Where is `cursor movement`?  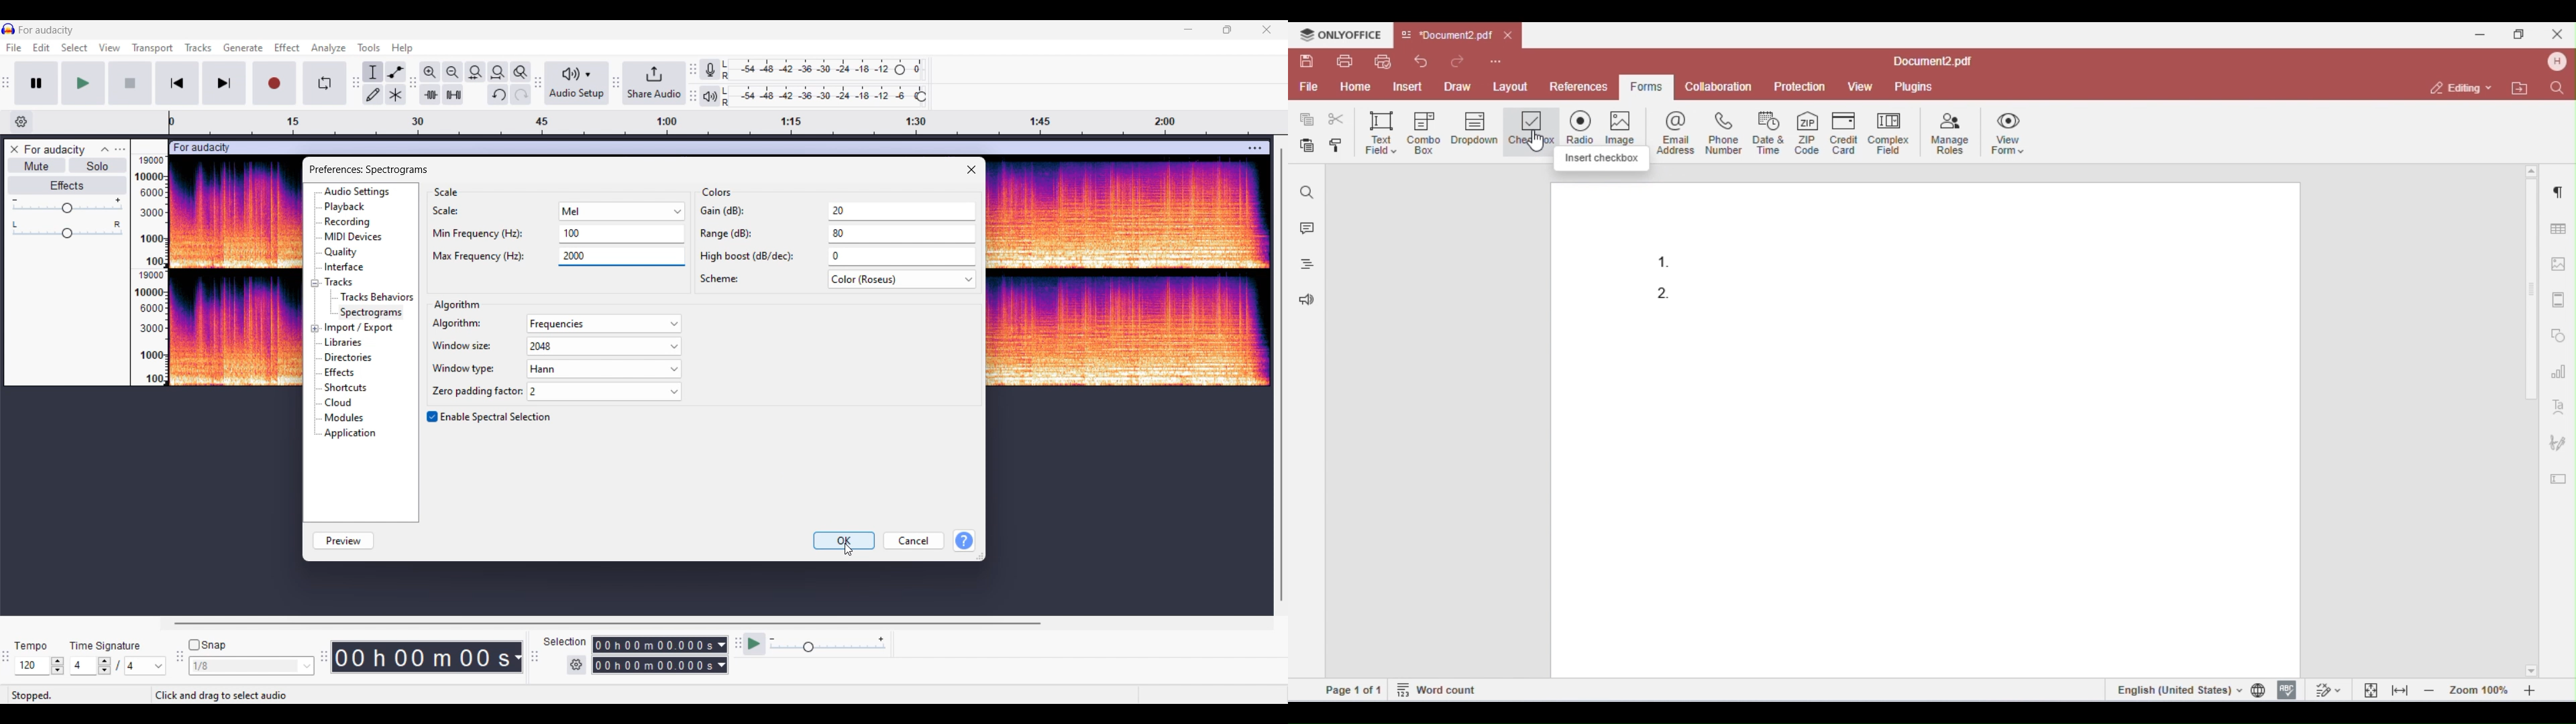 cursor movement is located at coordinates (1541, 143).